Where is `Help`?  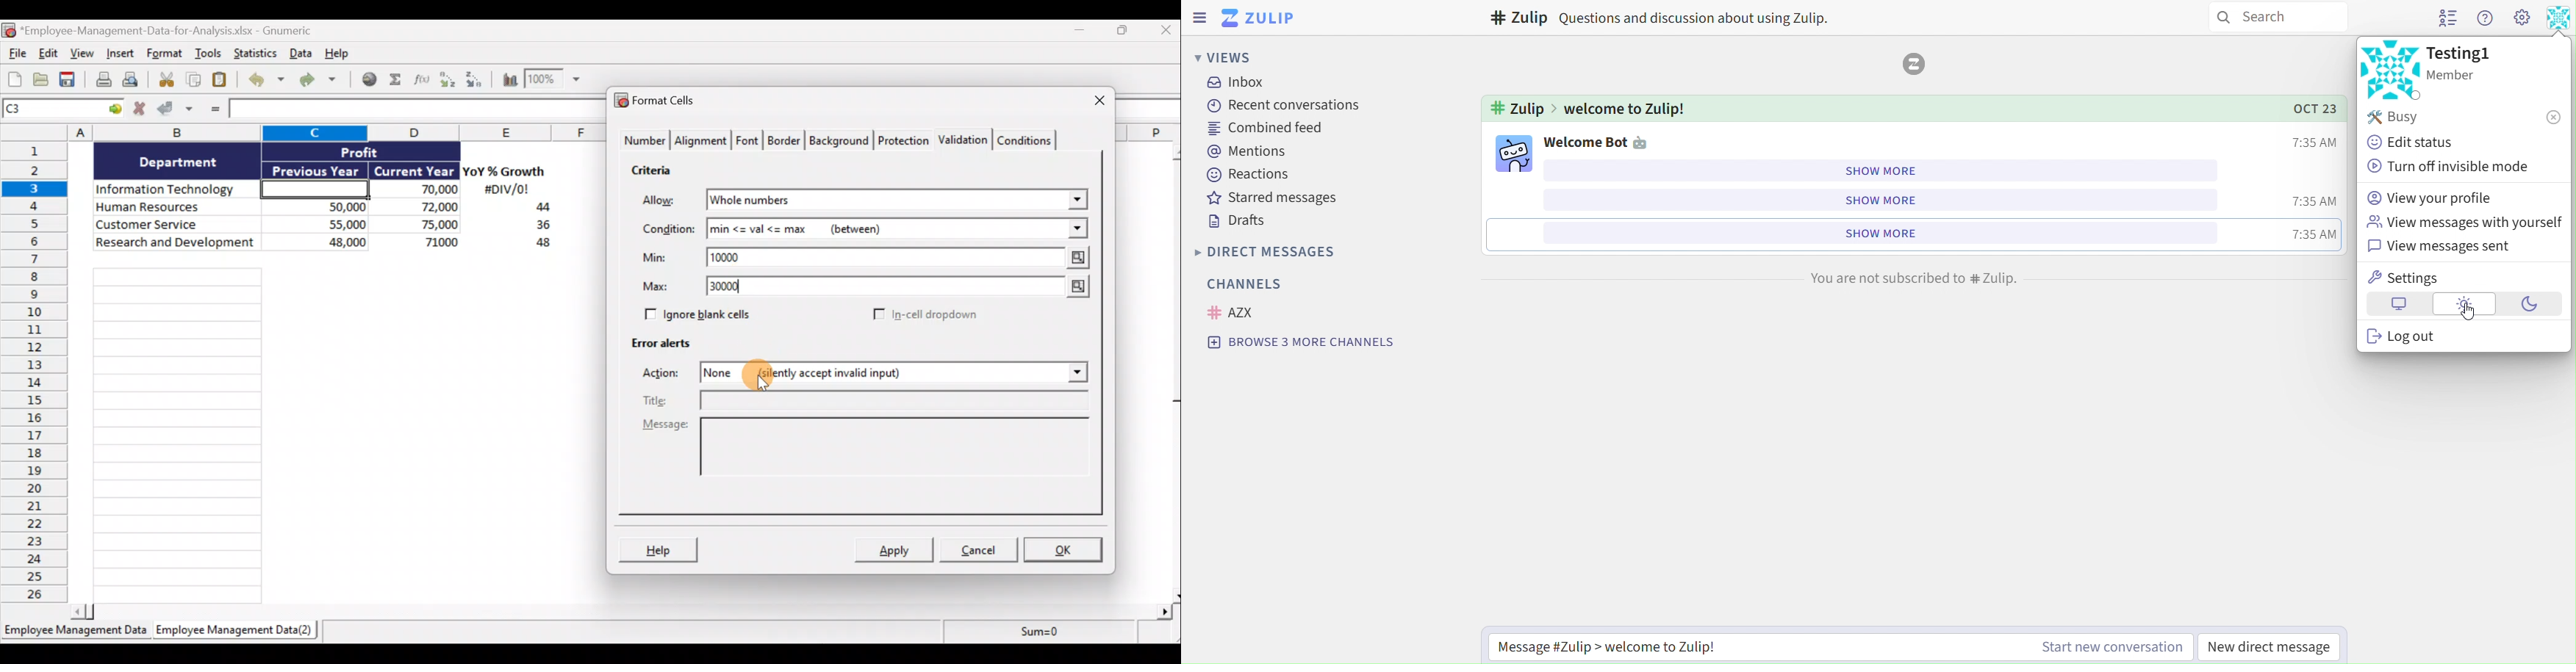
Help is located at coordinates (660, 548).